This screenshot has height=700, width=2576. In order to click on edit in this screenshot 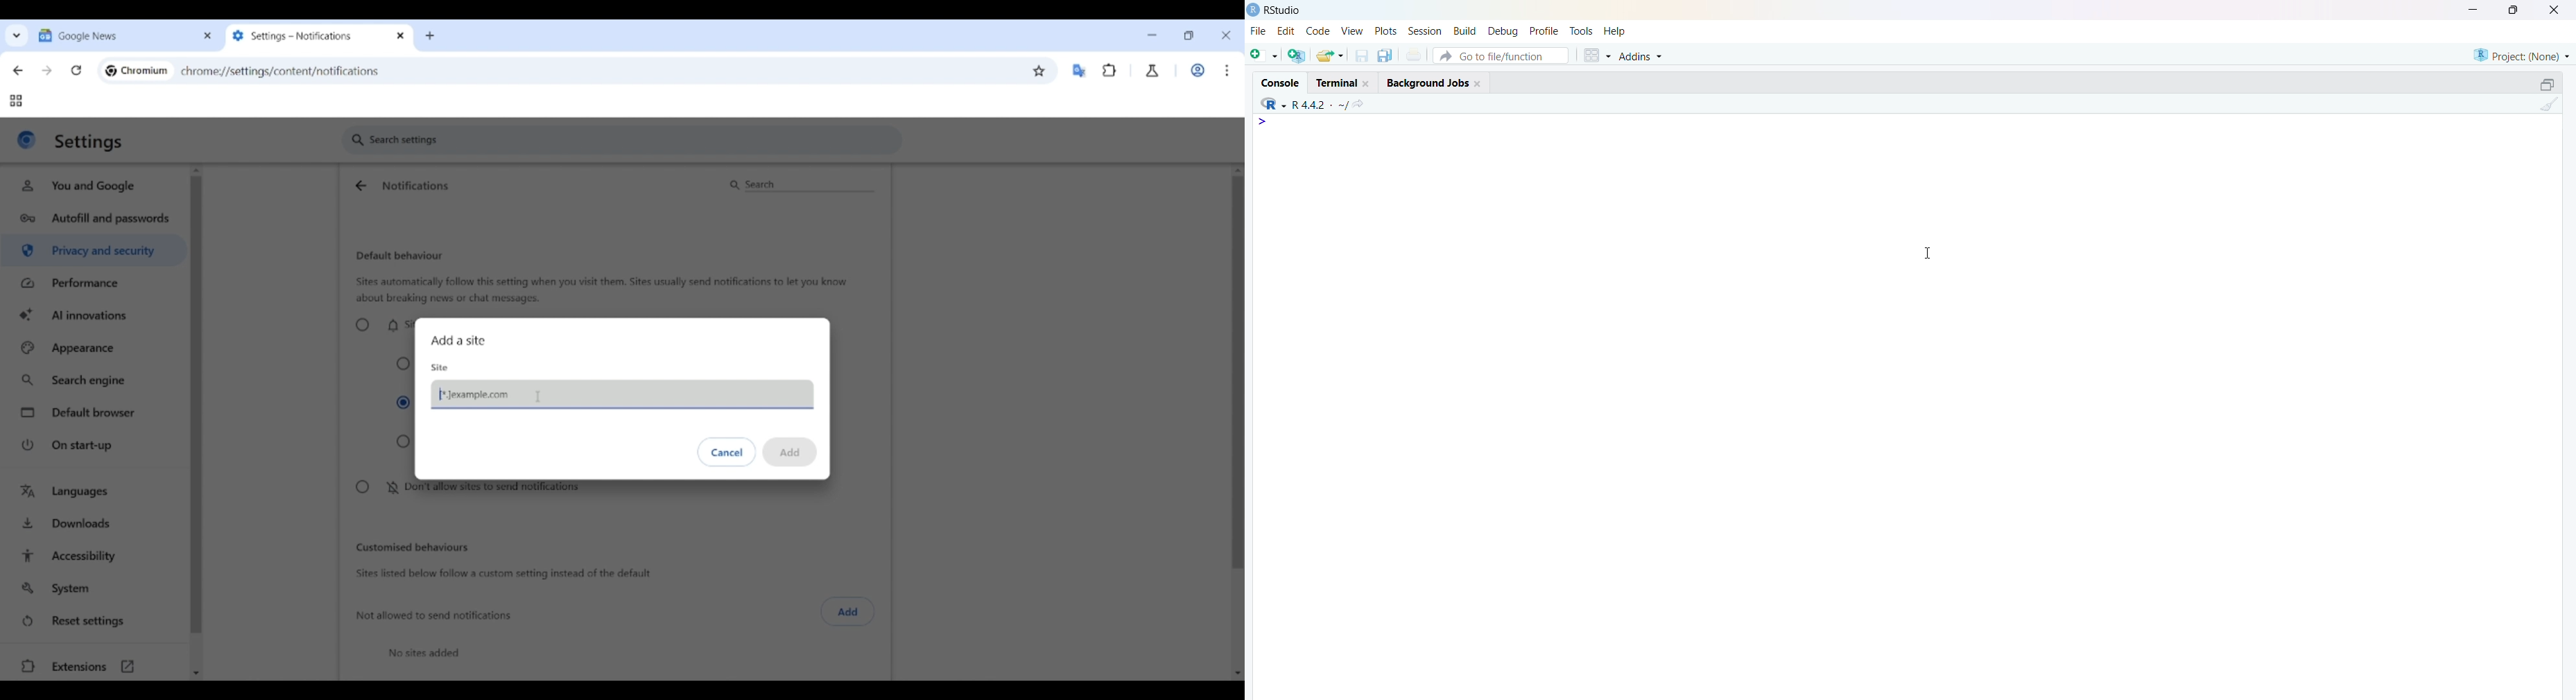, I will do `click(1286, 30)`.